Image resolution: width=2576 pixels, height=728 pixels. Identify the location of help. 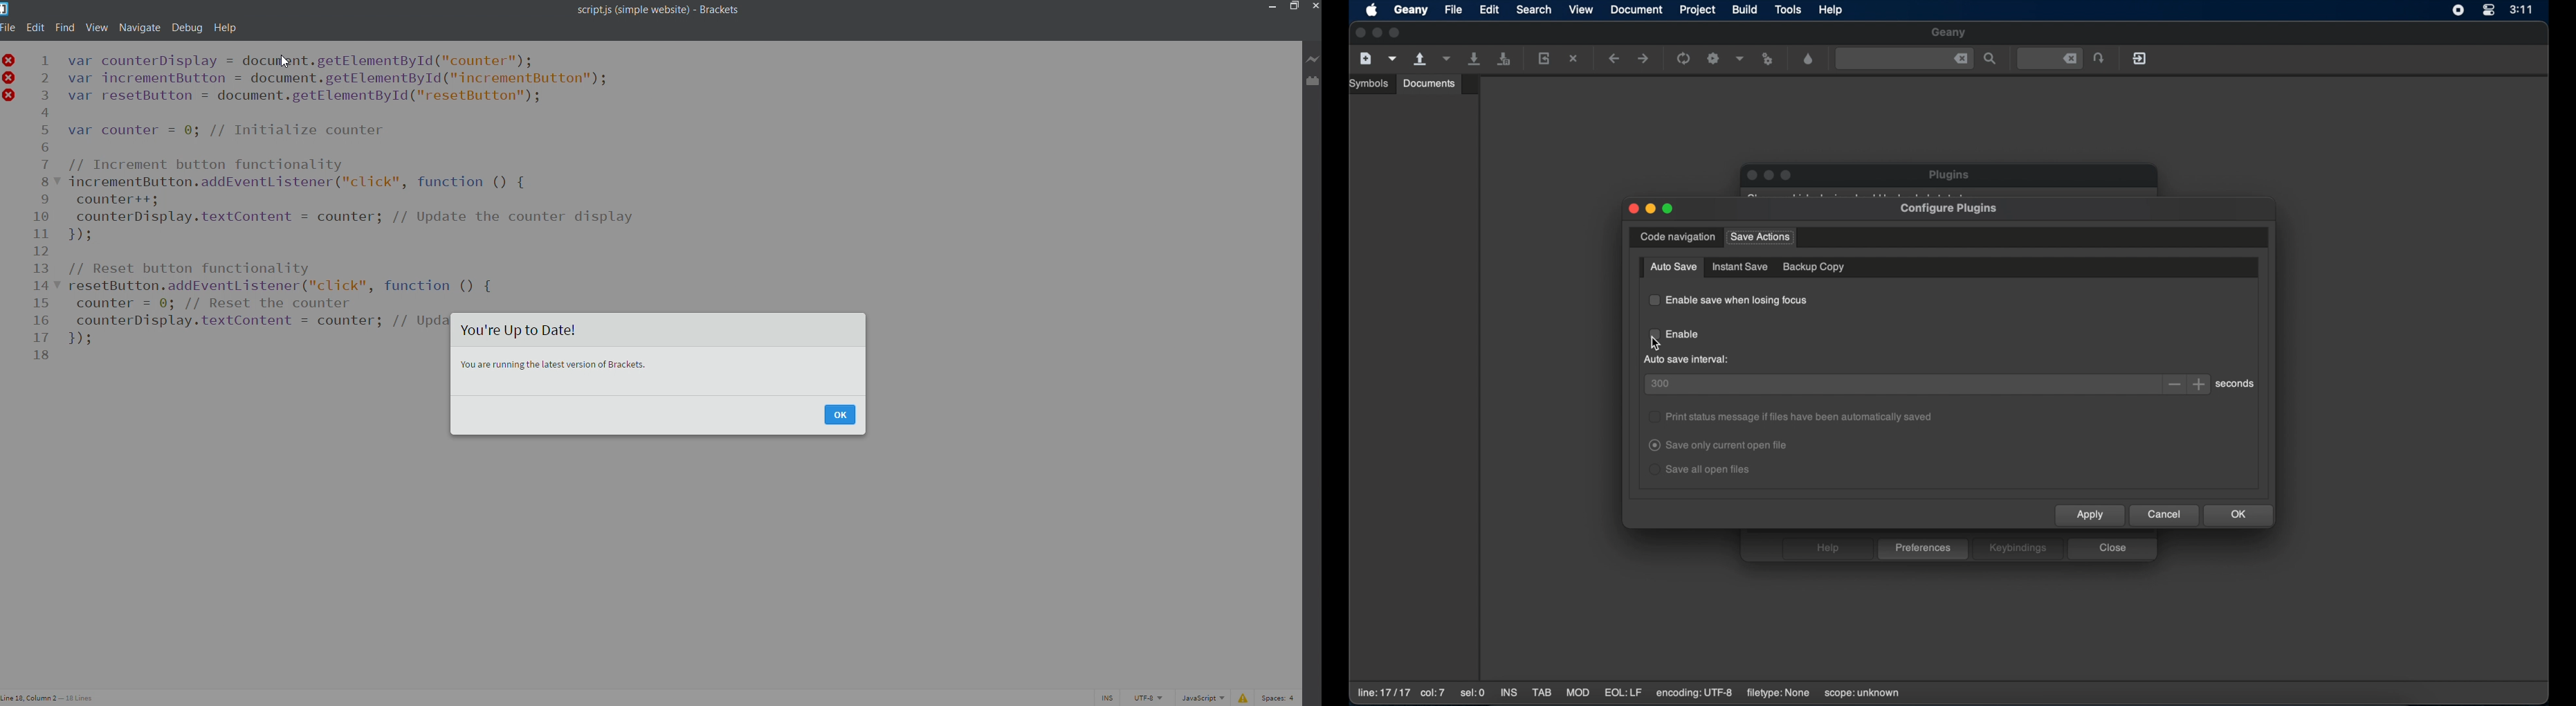
(224, 27).